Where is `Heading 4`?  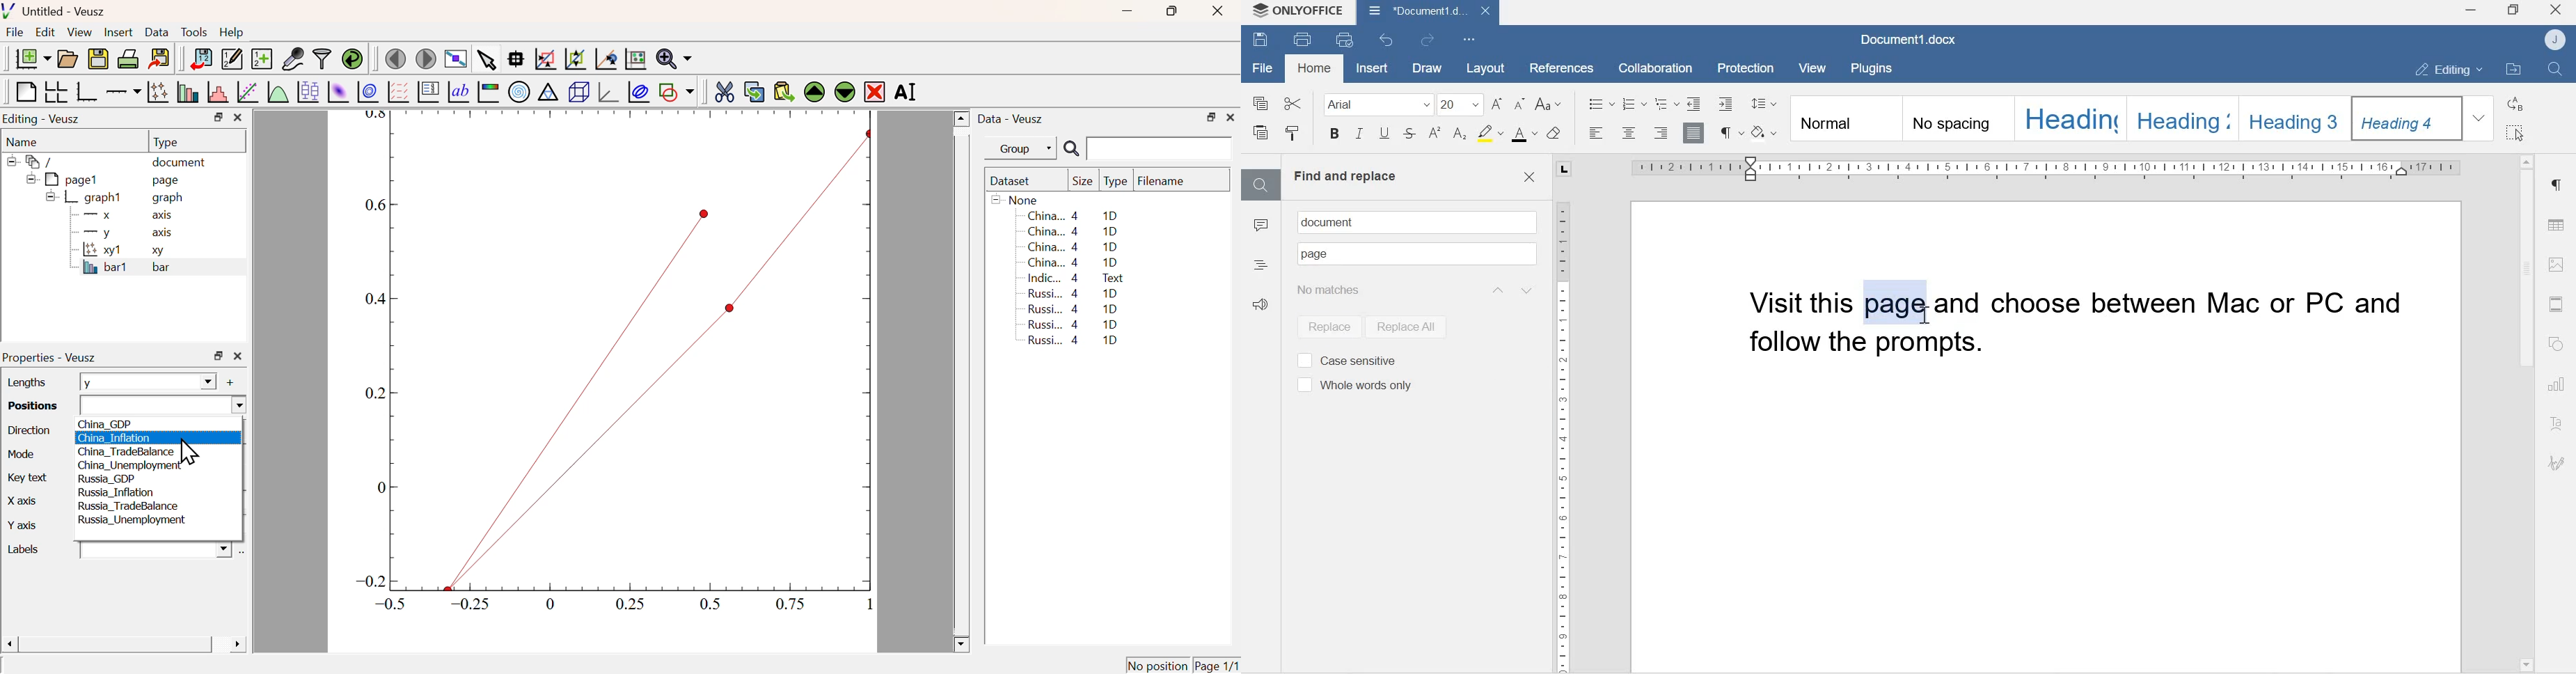
Heading 4 is located at coordinates (2408, 118).